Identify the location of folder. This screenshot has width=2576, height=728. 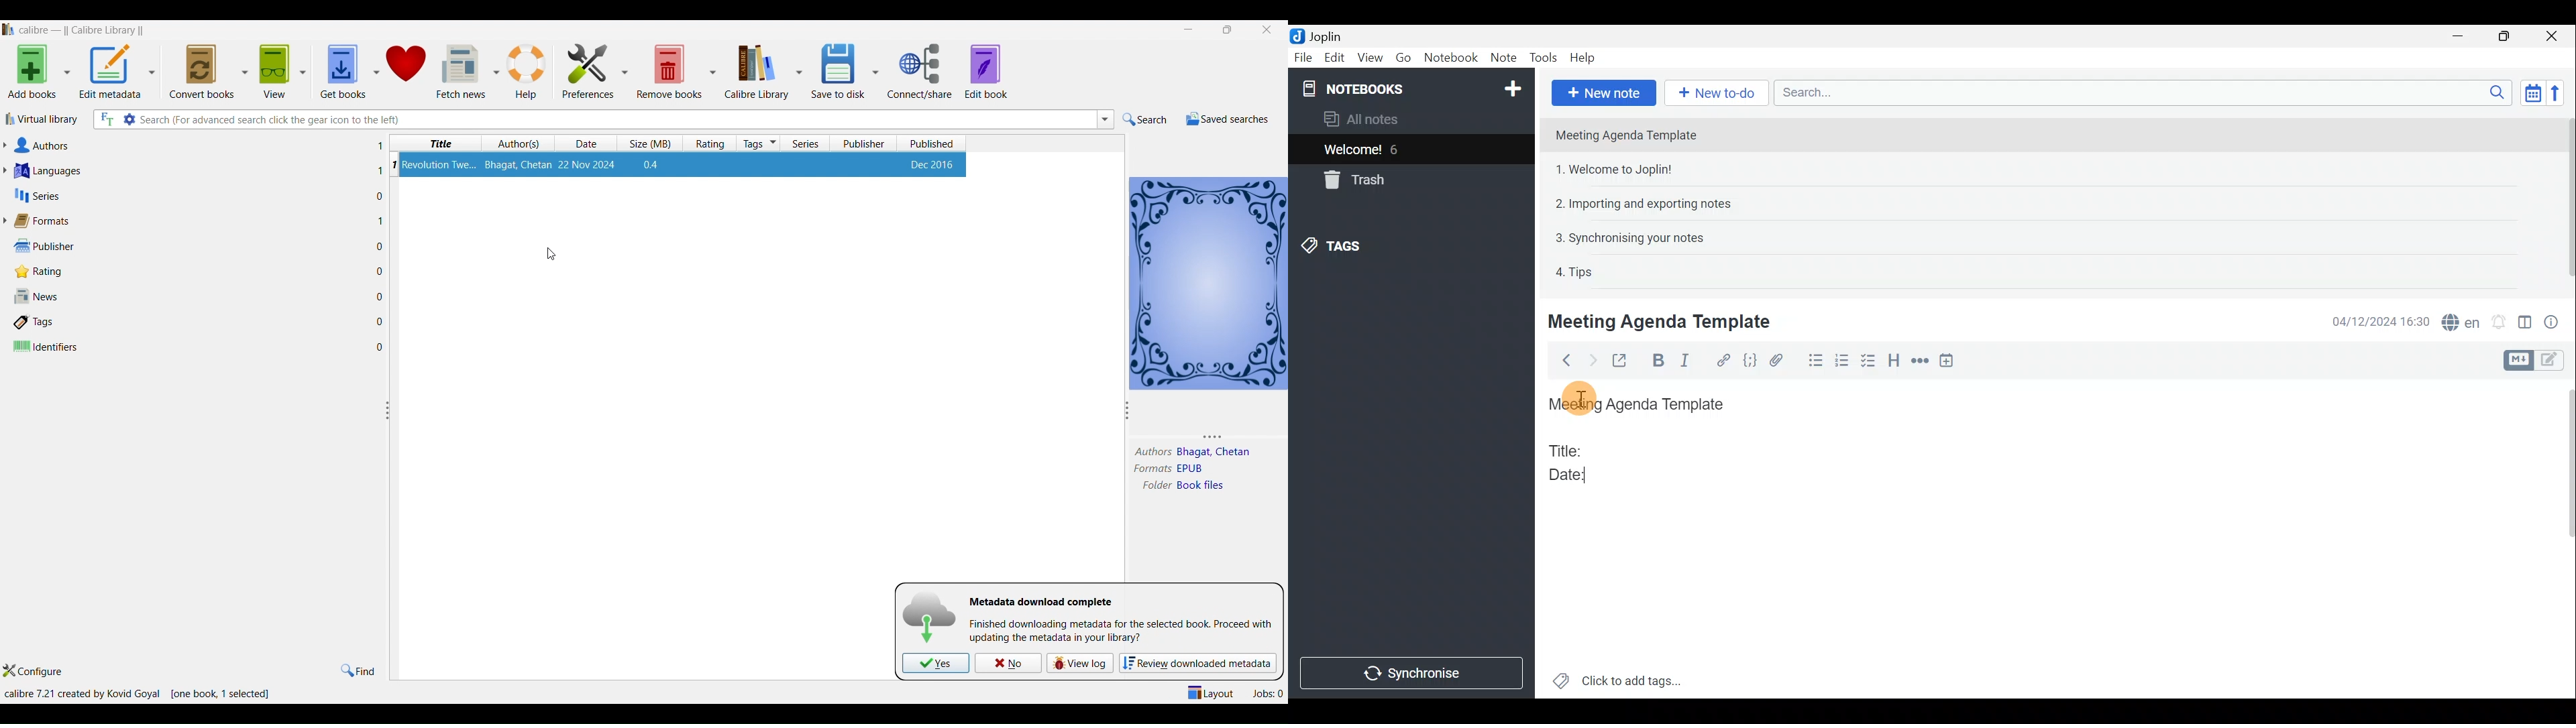
(1155, 486).